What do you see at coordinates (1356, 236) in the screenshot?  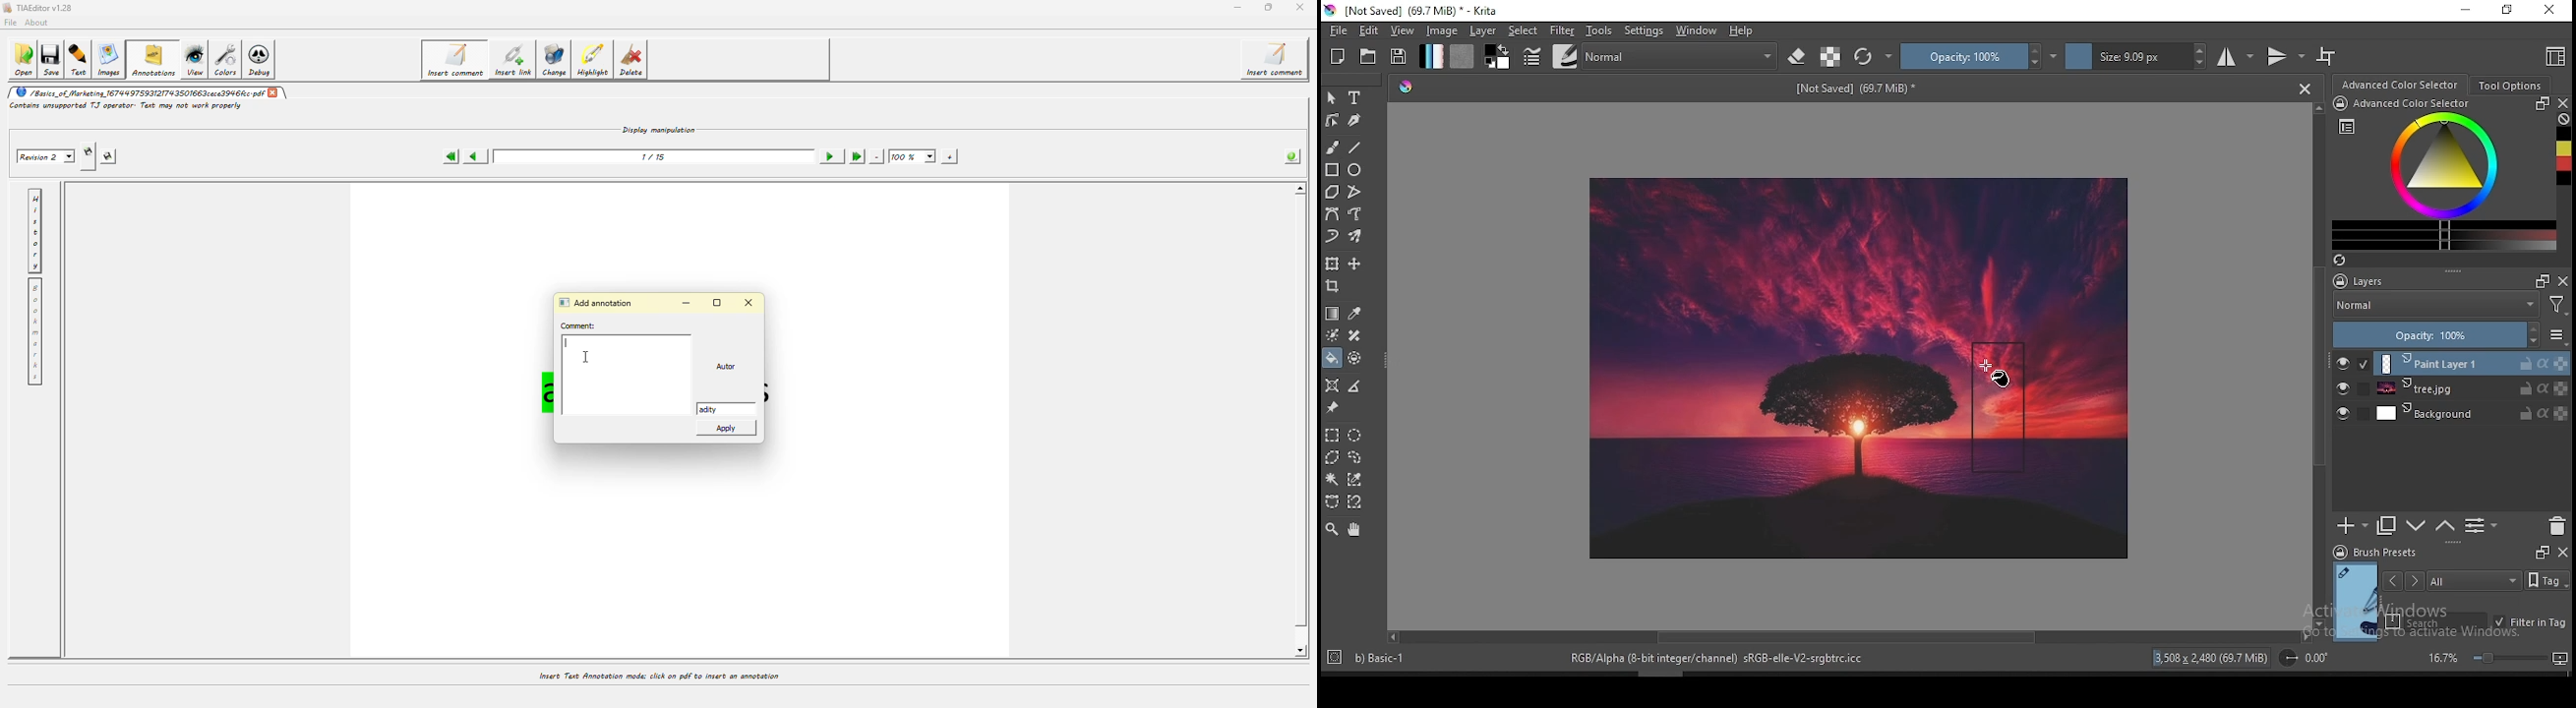 I see `multibrush tool` at bounding box center [1356, 236].